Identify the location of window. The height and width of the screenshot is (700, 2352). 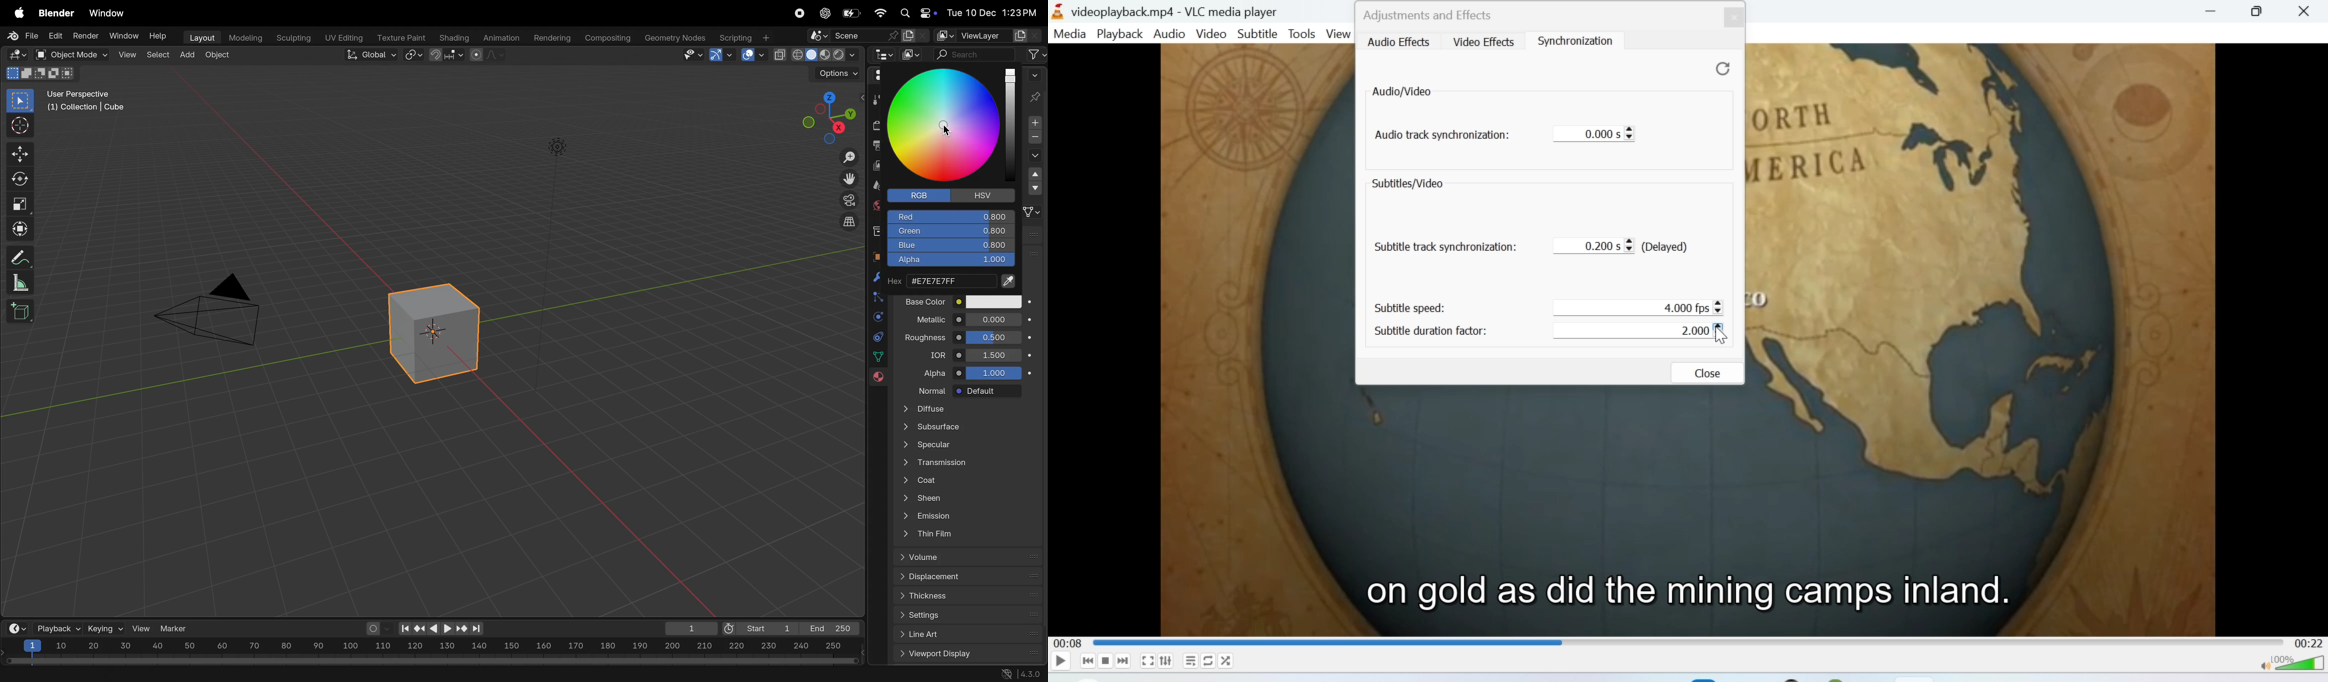
(110, 14).